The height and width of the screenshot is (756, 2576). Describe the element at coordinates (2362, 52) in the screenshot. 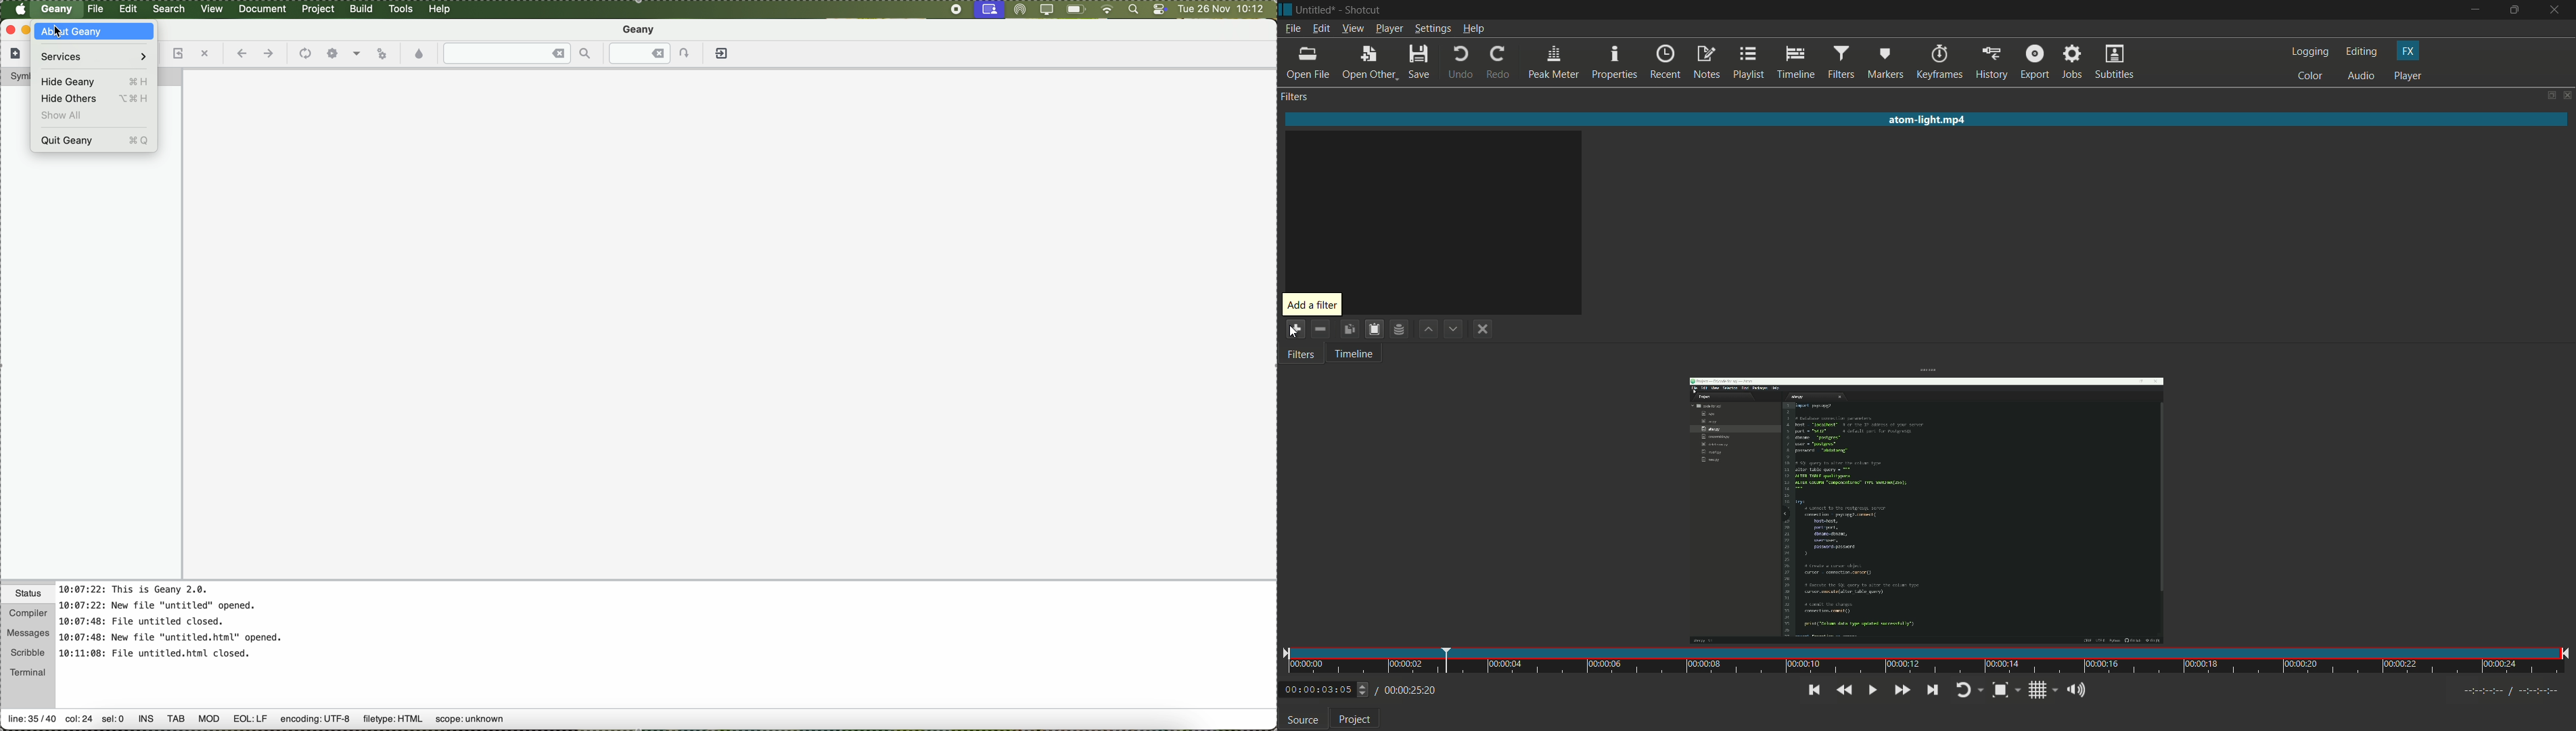

I see `editing` at that location.